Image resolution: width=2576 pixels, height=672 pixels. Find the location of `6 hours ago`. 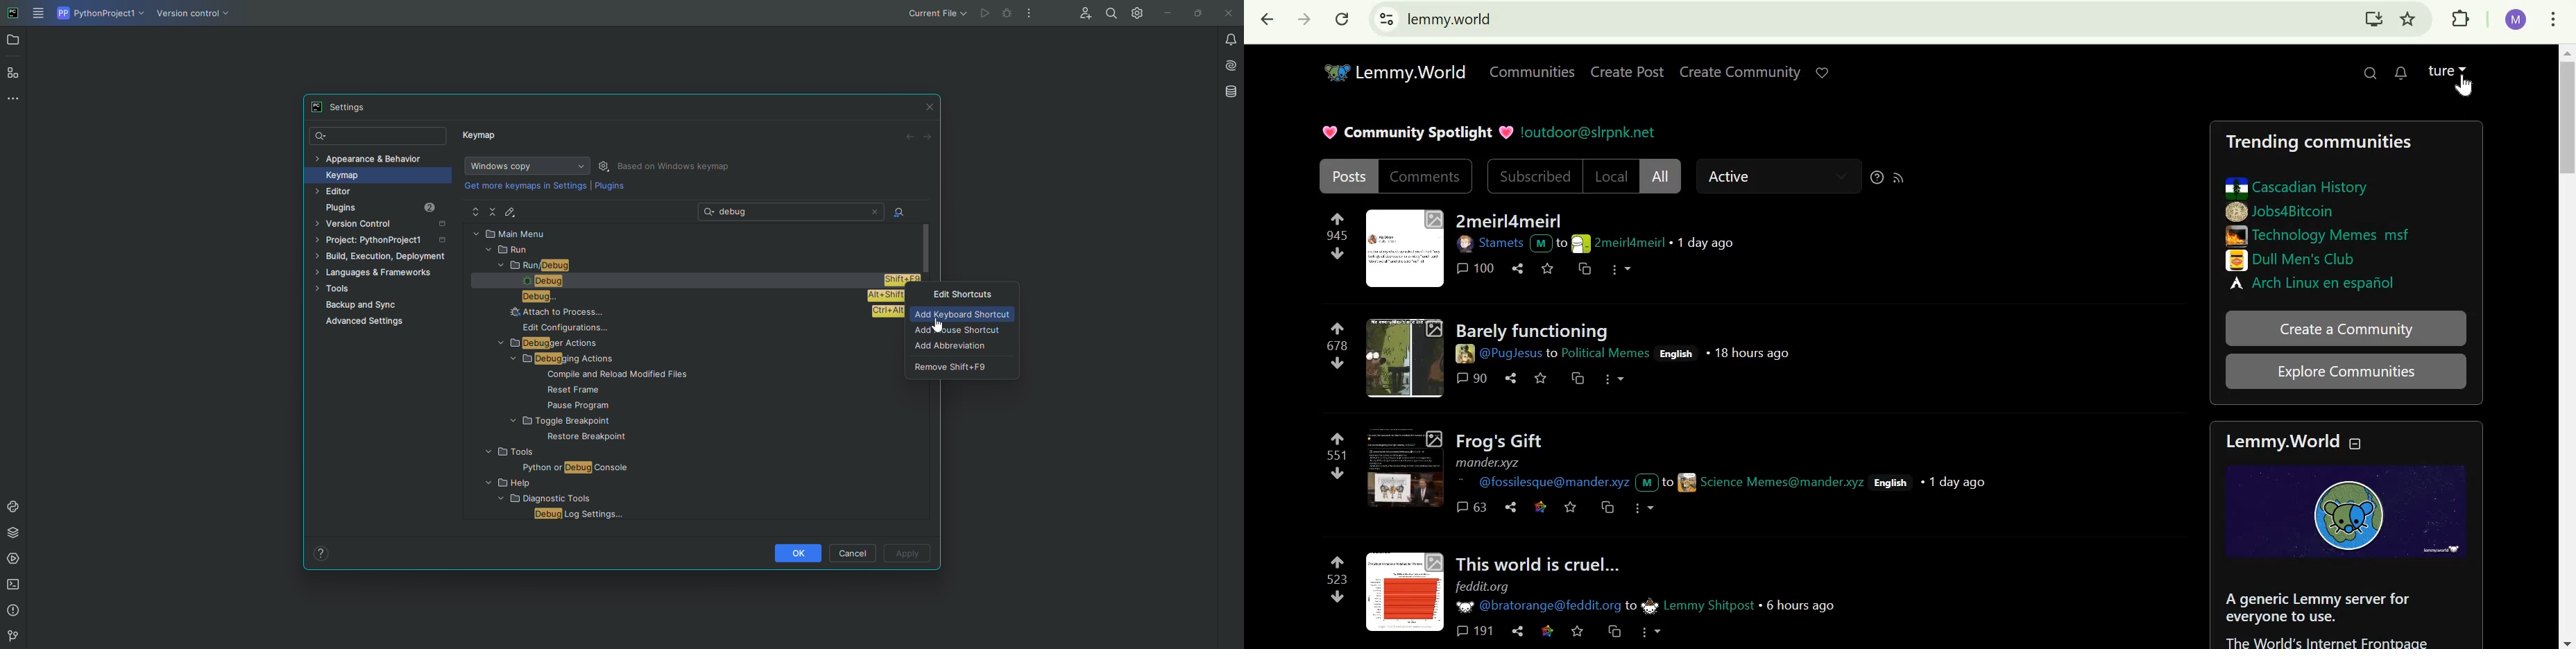

6 hours ago is located at coordinates (1802, 605).